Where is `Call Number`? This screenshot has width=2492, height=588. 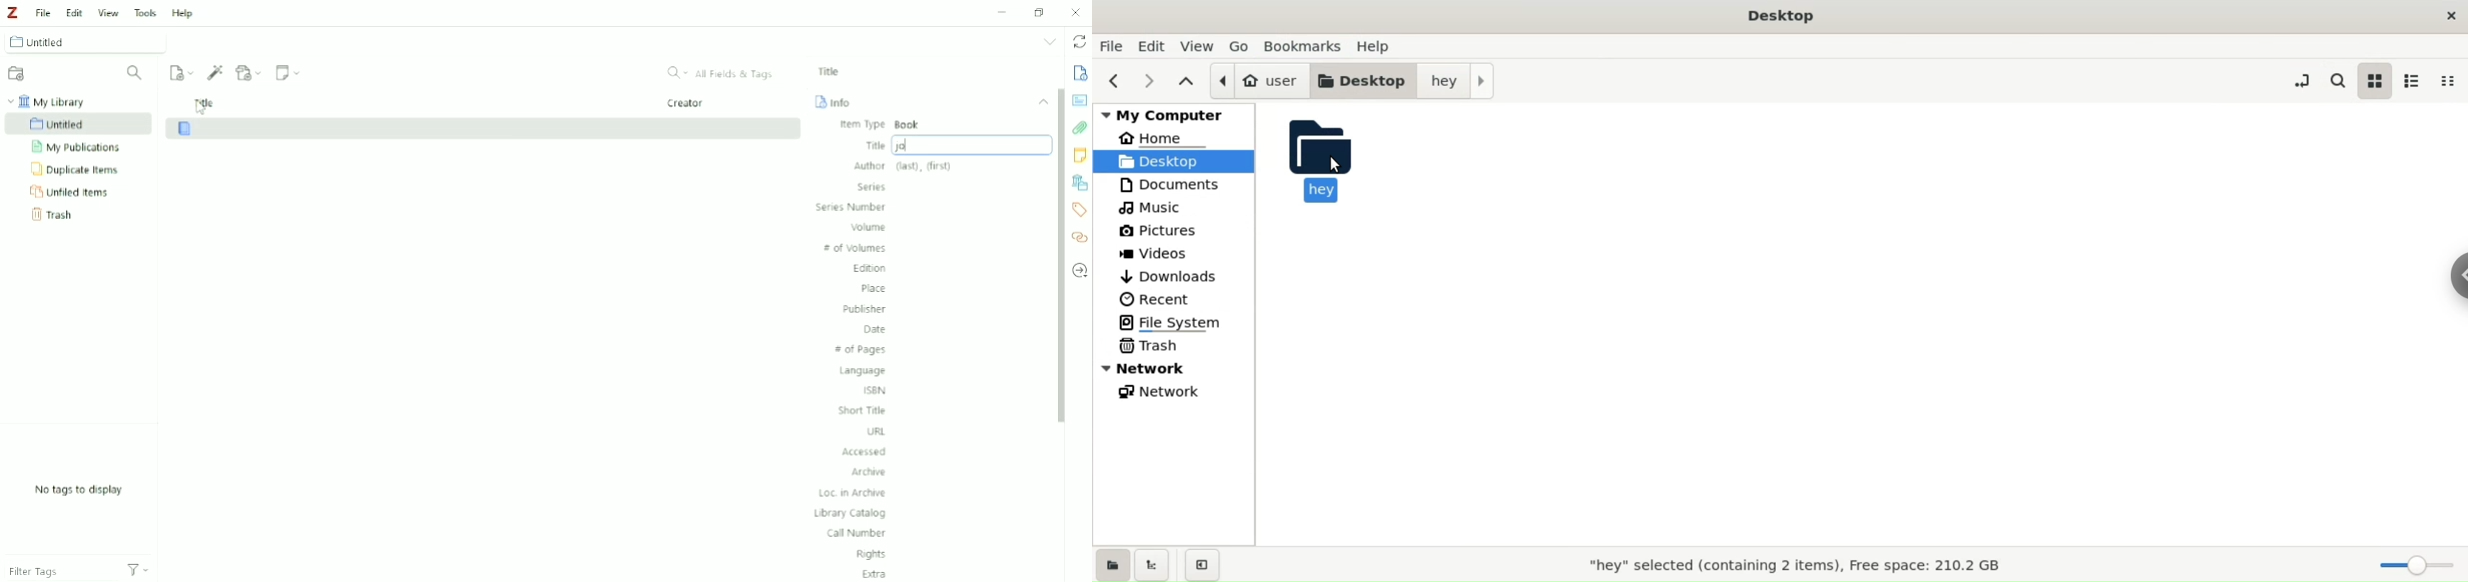 Call Number is located at coordinates (857, 534).